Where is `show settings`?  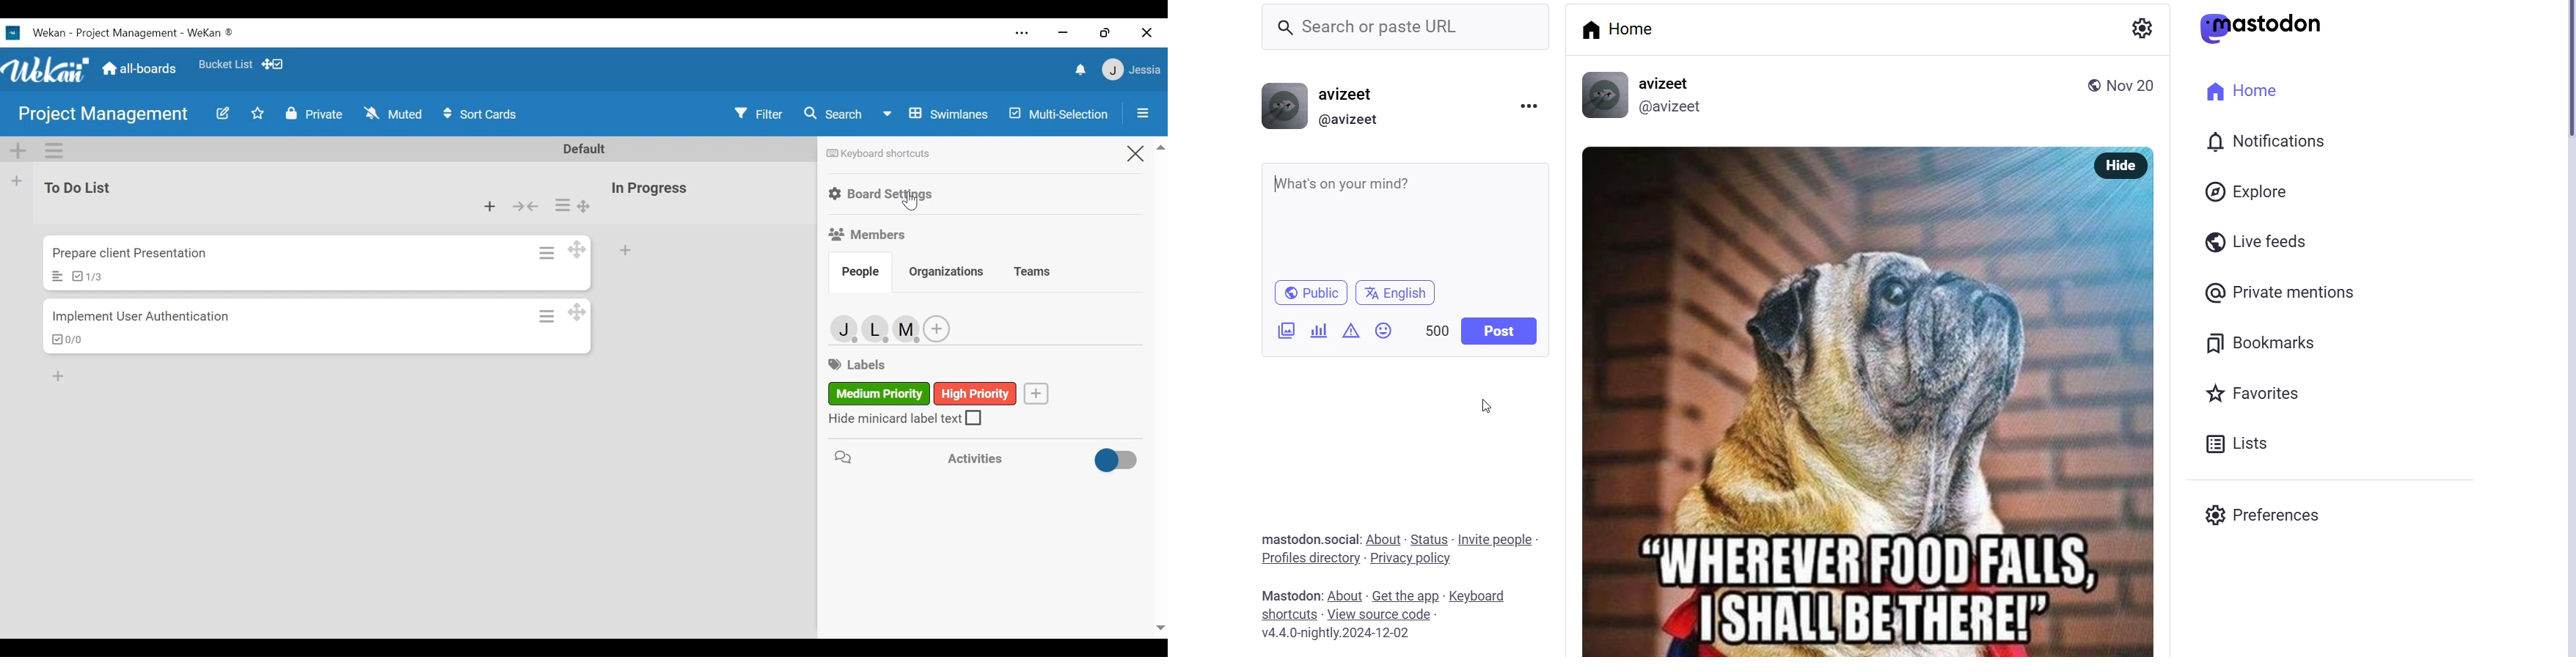
show settings is located at coordinates (2145, 29).